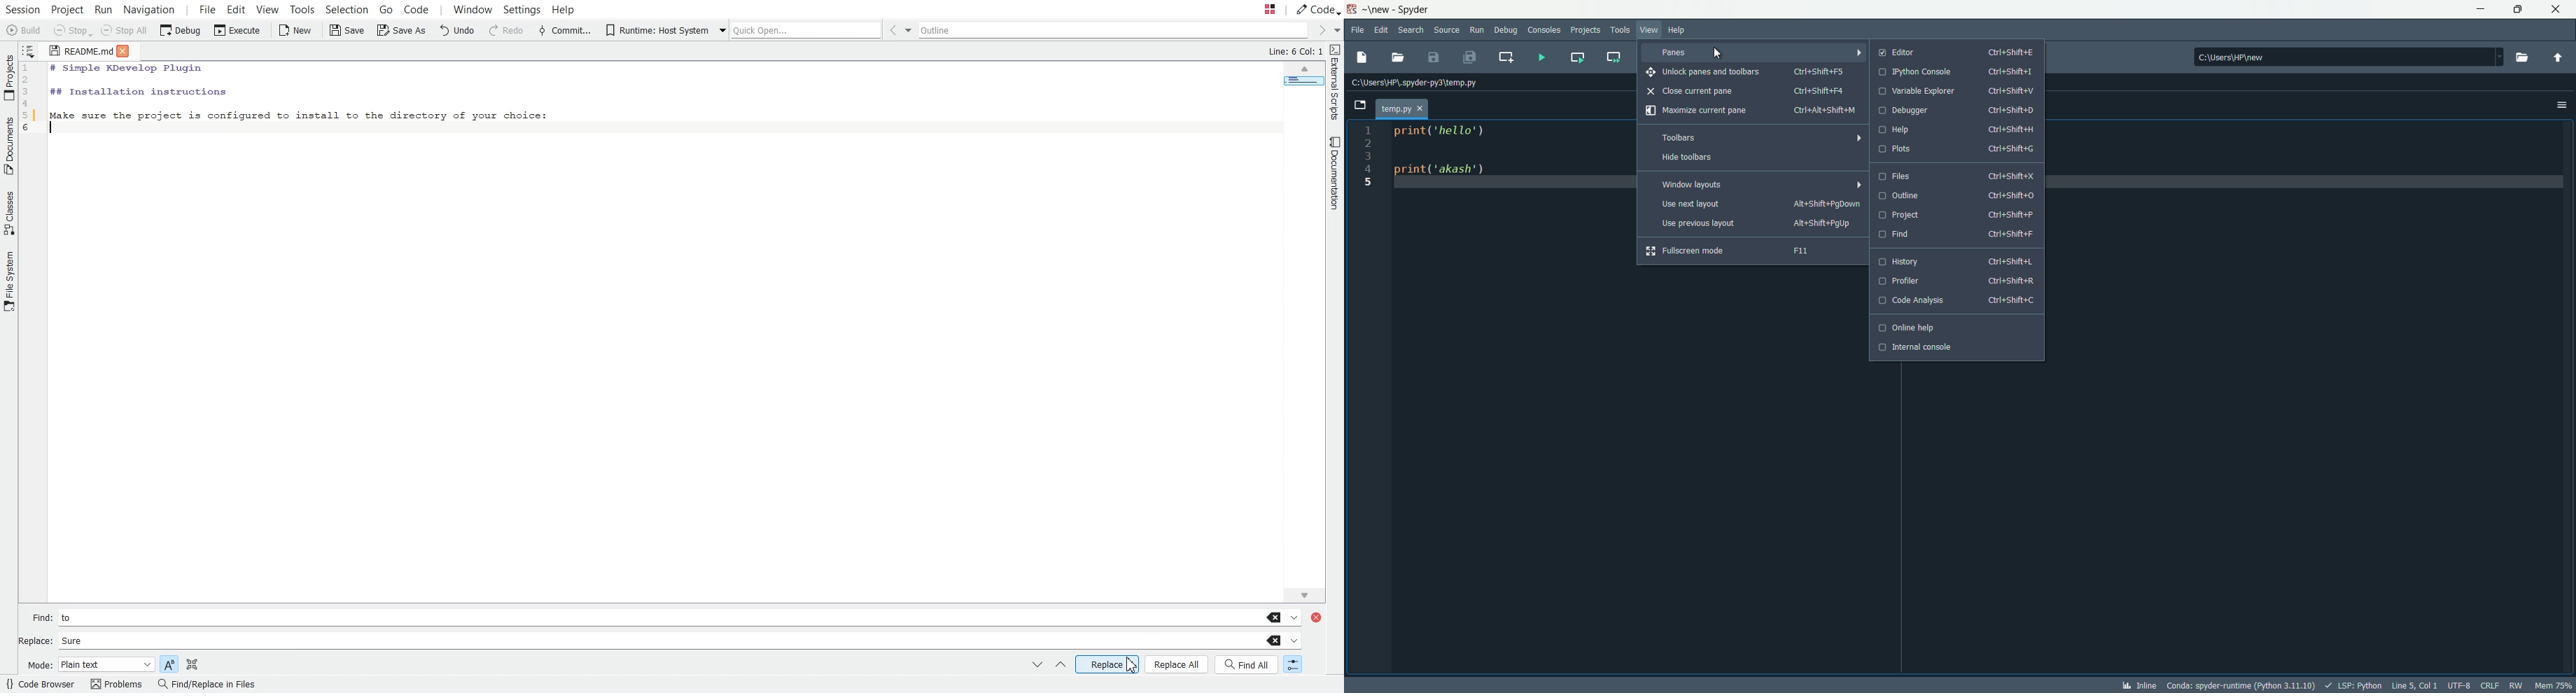 This screenshot has width=2576, height=700. What do you see at coordinates (1750, 112) in the screenshot?
I see `maximize current pane` at bounding box center [1750, 112].